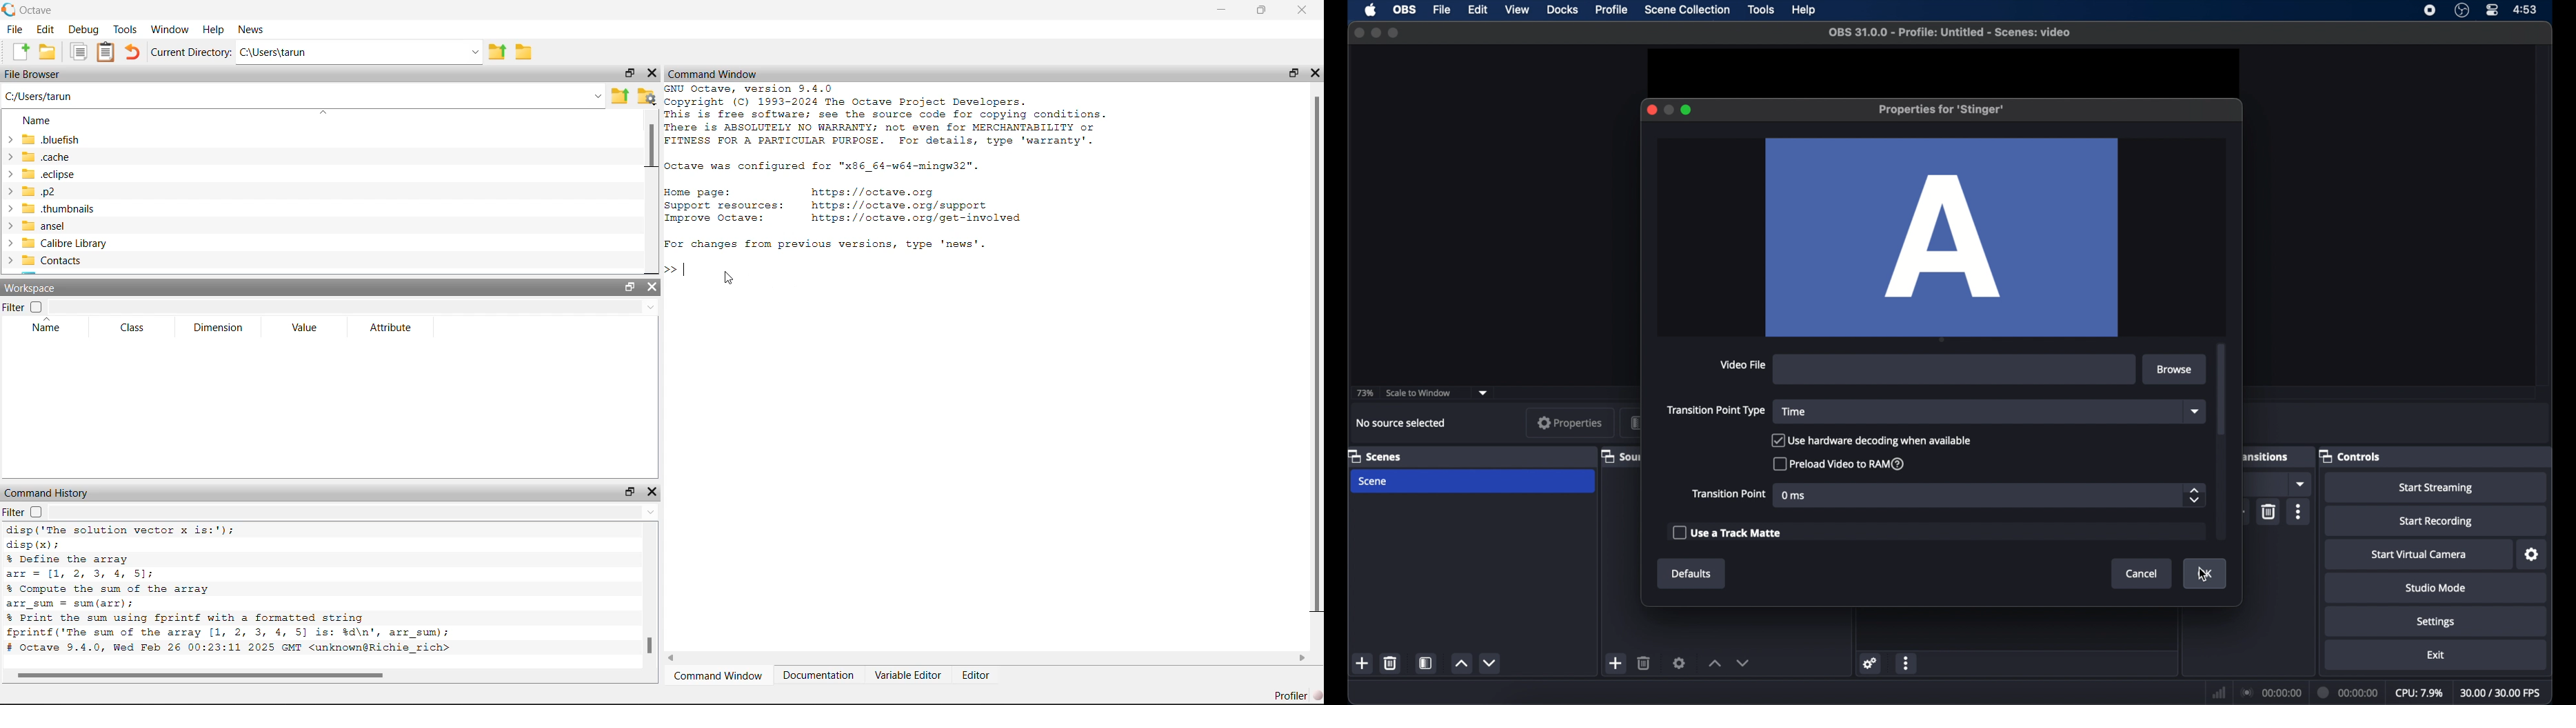 The image size is (2576, 728). I want to click on Maximize, so click(1291, 74).